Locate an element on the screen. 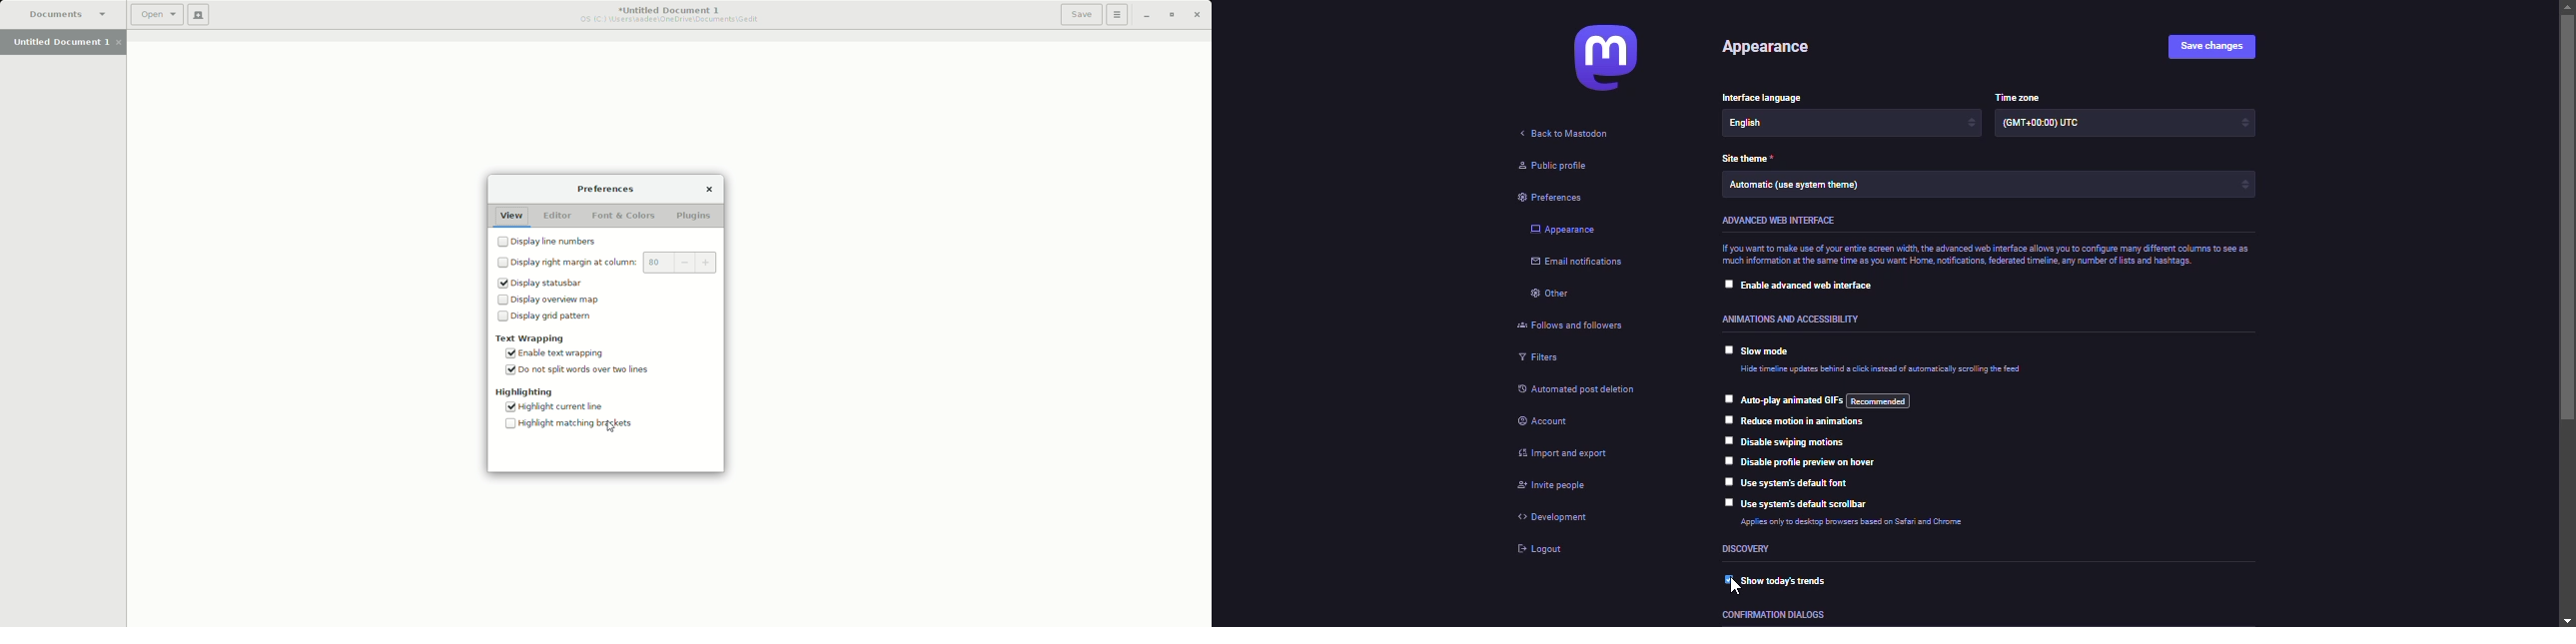  import & export is located at coordinates (1566, 454).